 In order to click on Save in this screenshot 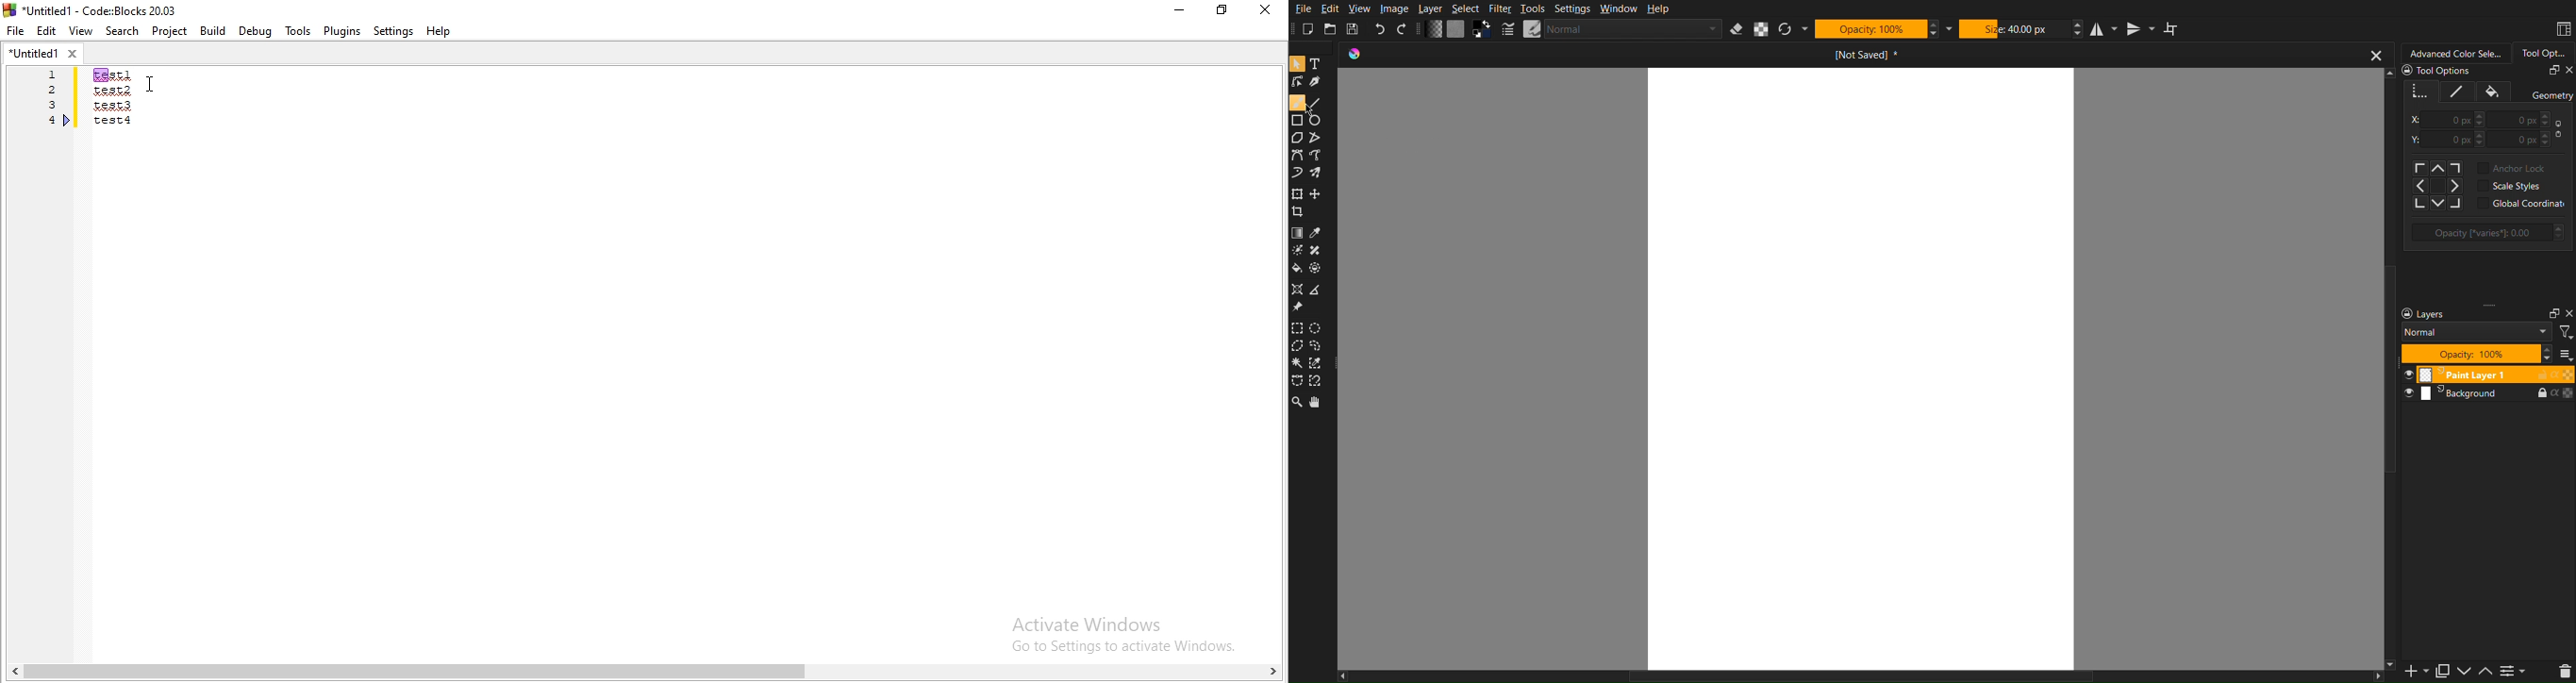, I will do `click(1354, 28)`.